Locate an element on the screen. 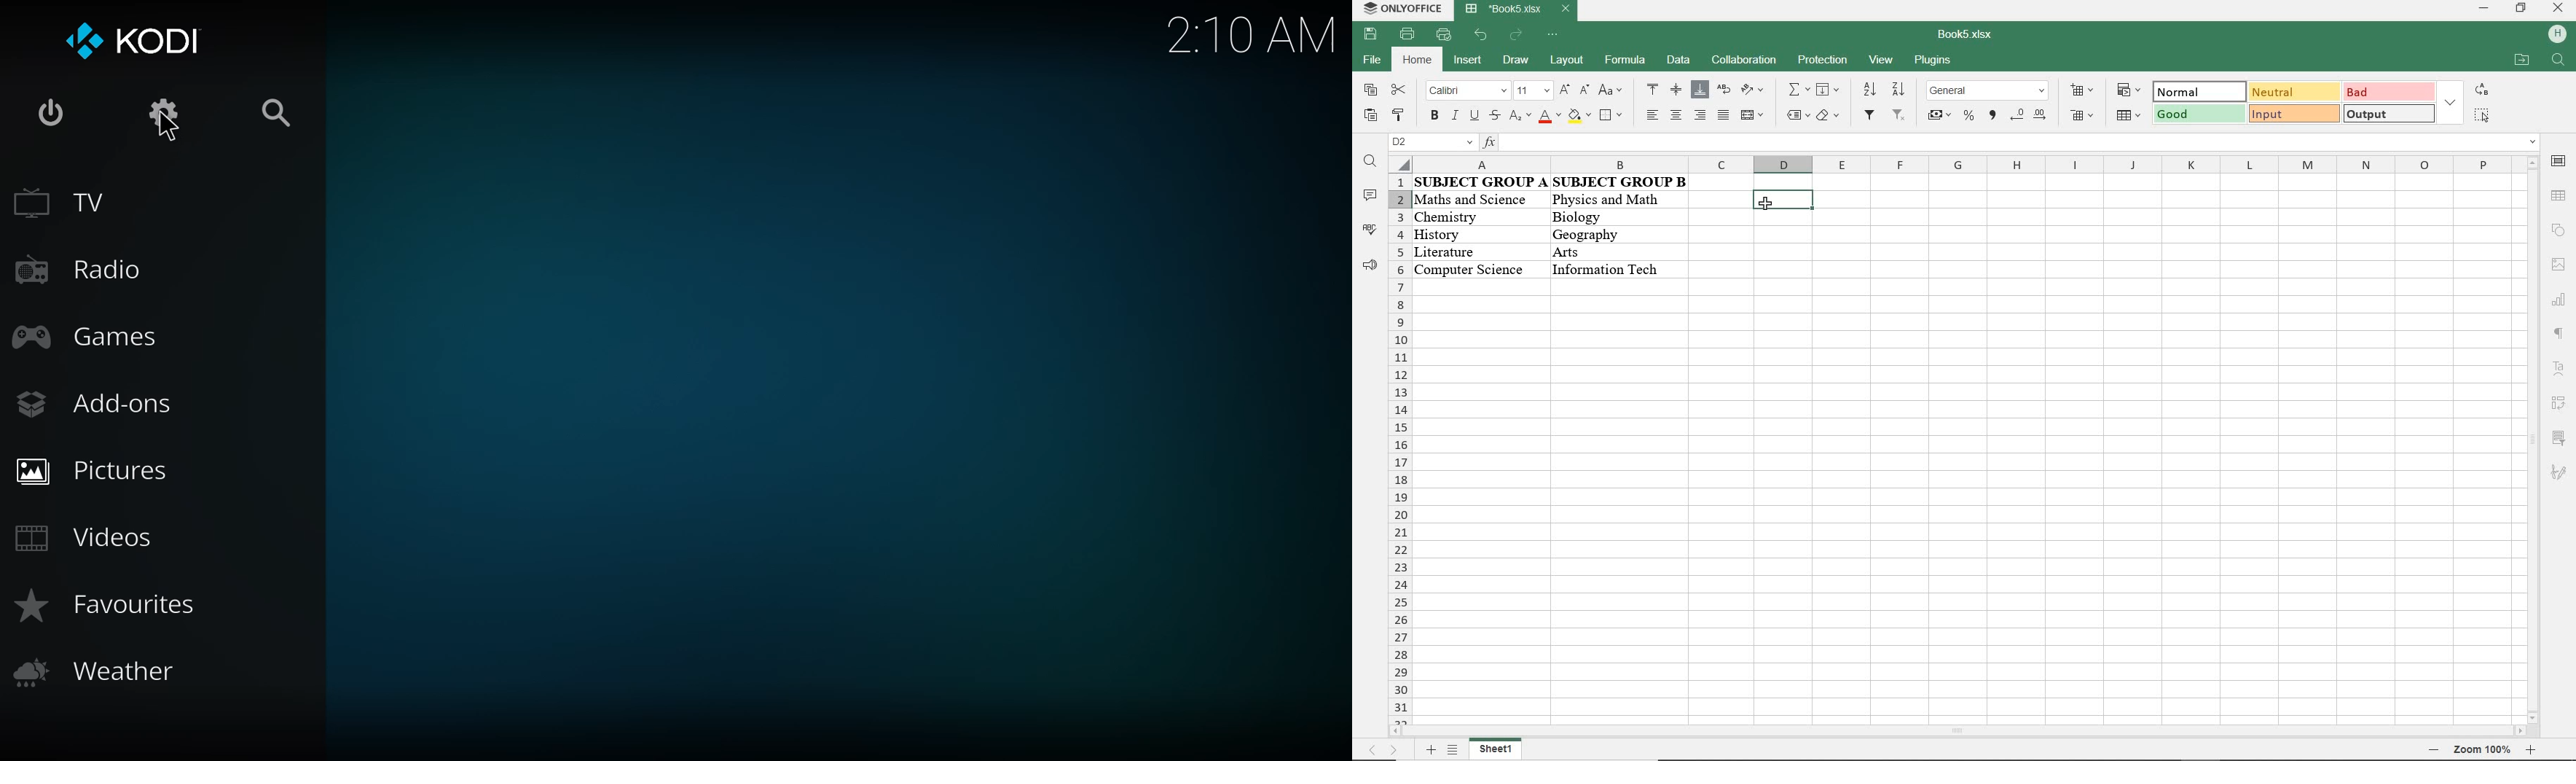  view is located at coordinates (1882, 59).